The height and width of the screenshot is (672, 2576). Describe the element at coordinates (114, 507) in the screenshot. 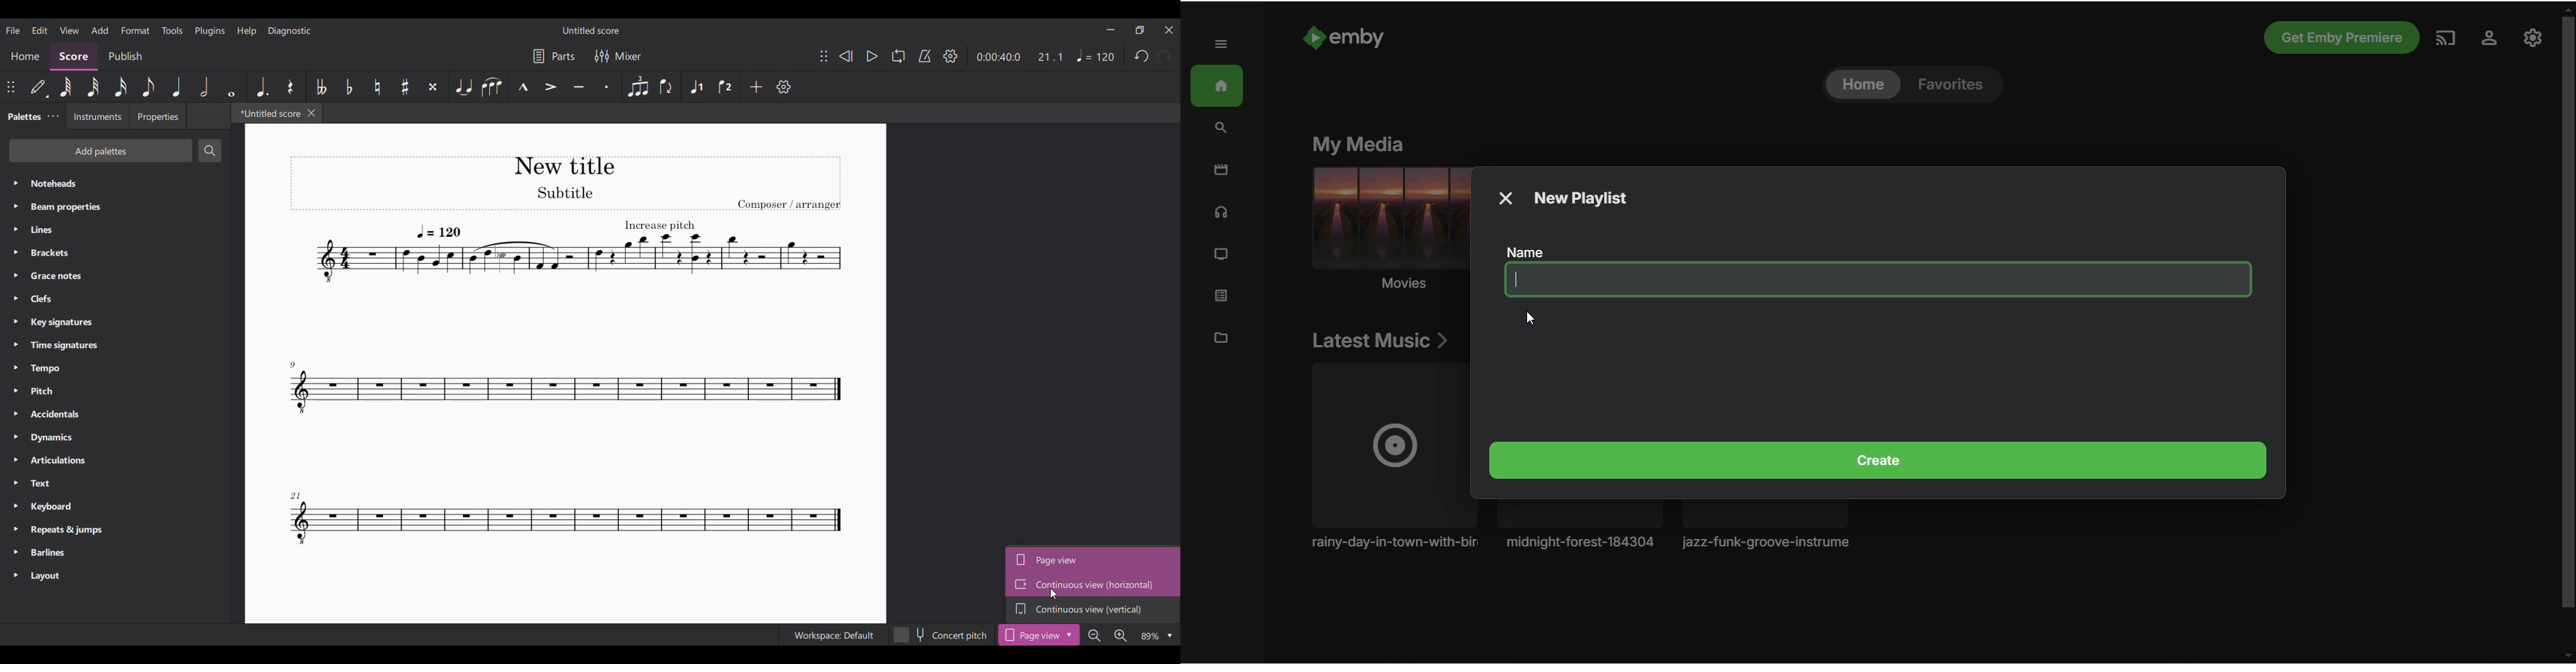

I see `Keyboard` at that location.